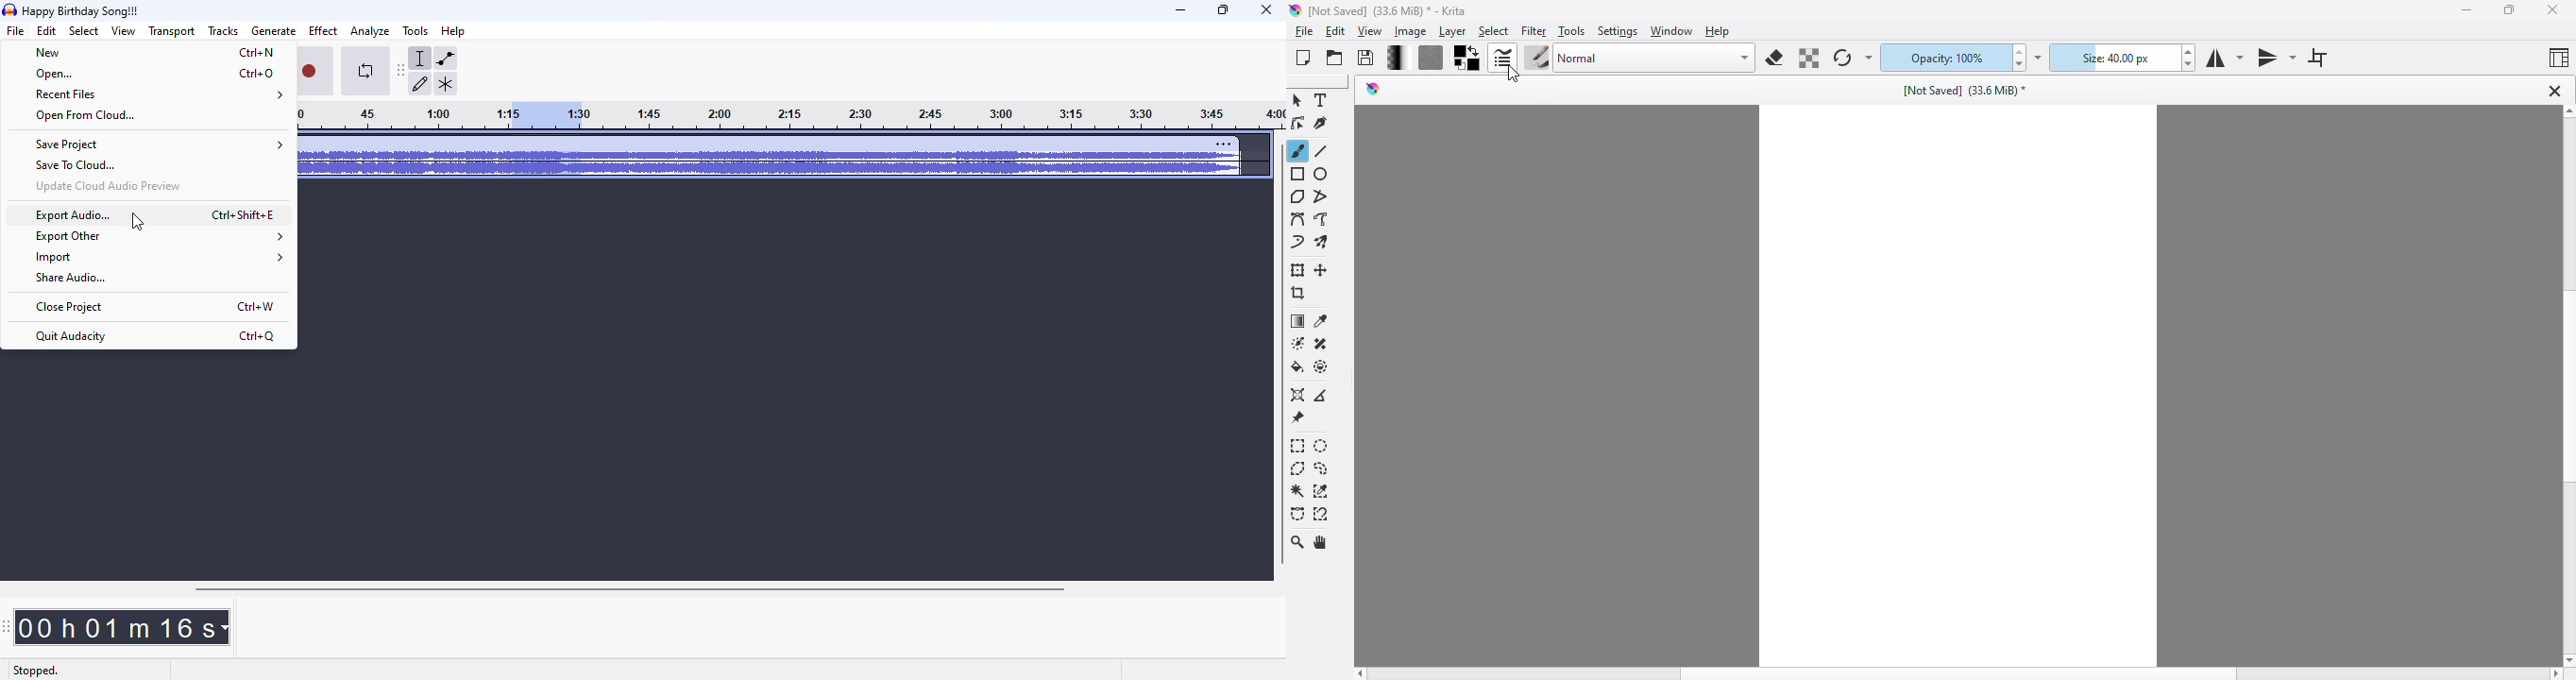 Image resolution: width=2576 pixels, height=700 pixels. Describe the element at coordinates (934, 117) in the screenshot. I see `timeline` at that location.